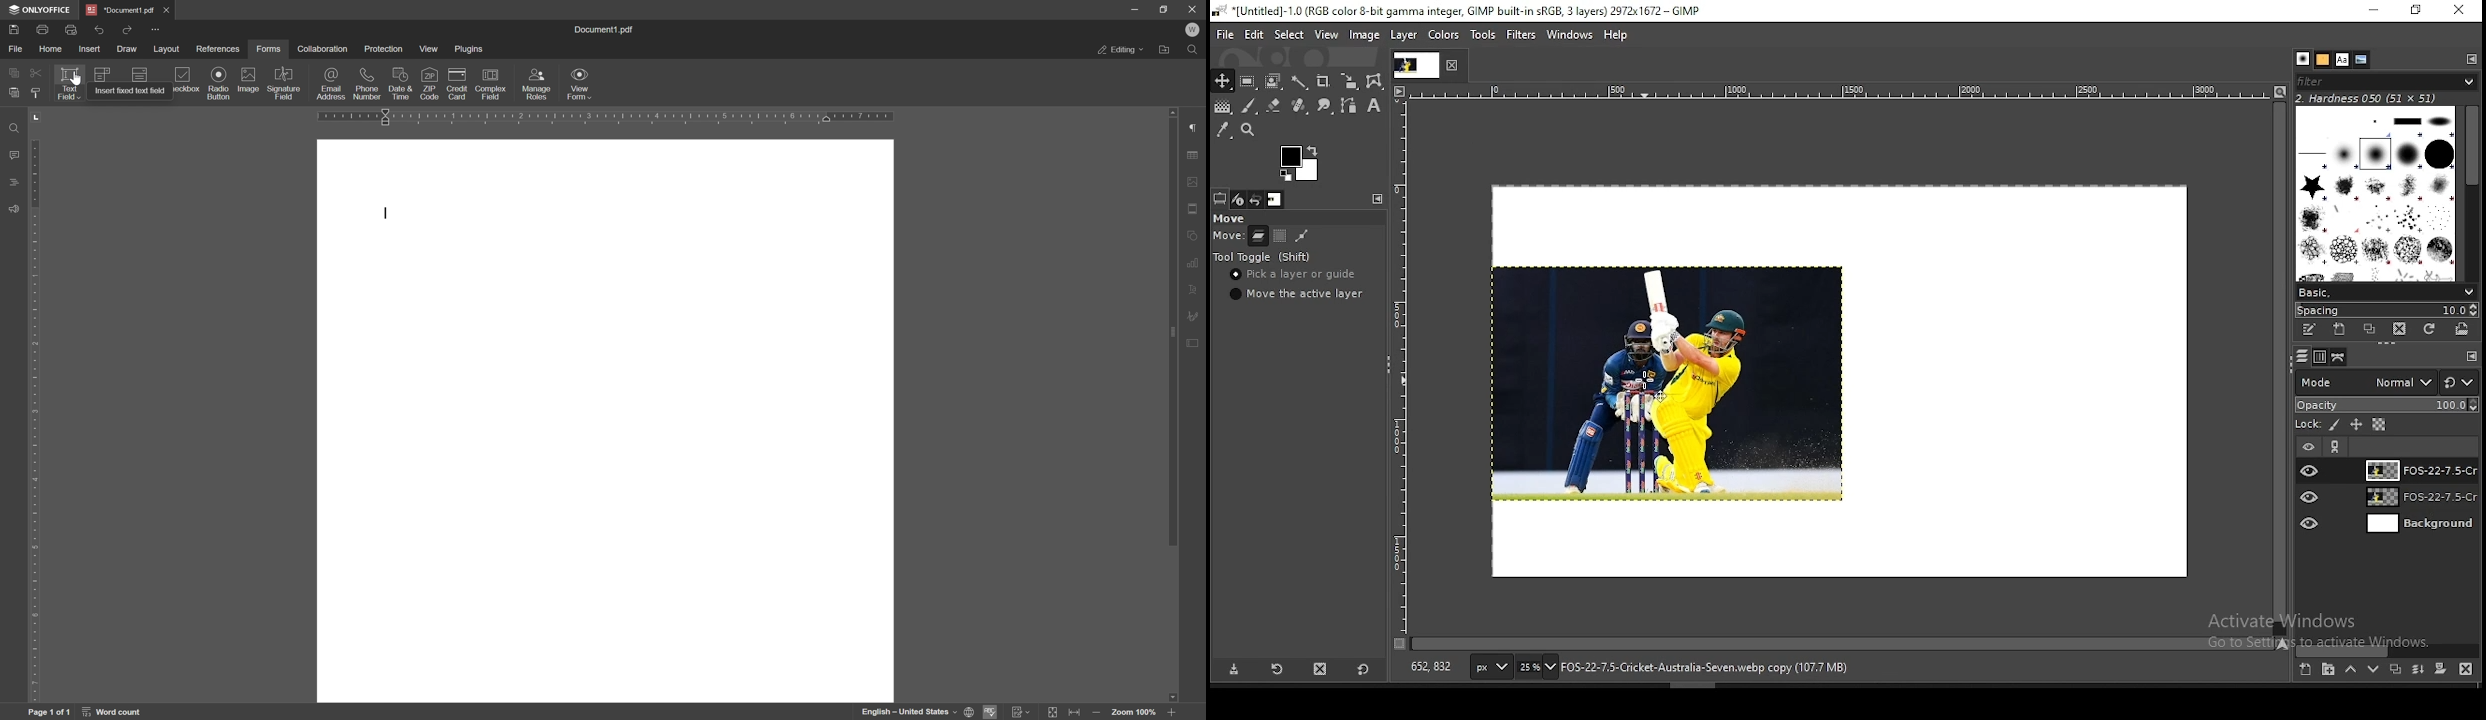 This screenshot has height=728, width=2492. I want to click on move layer, so click(1258, 236).